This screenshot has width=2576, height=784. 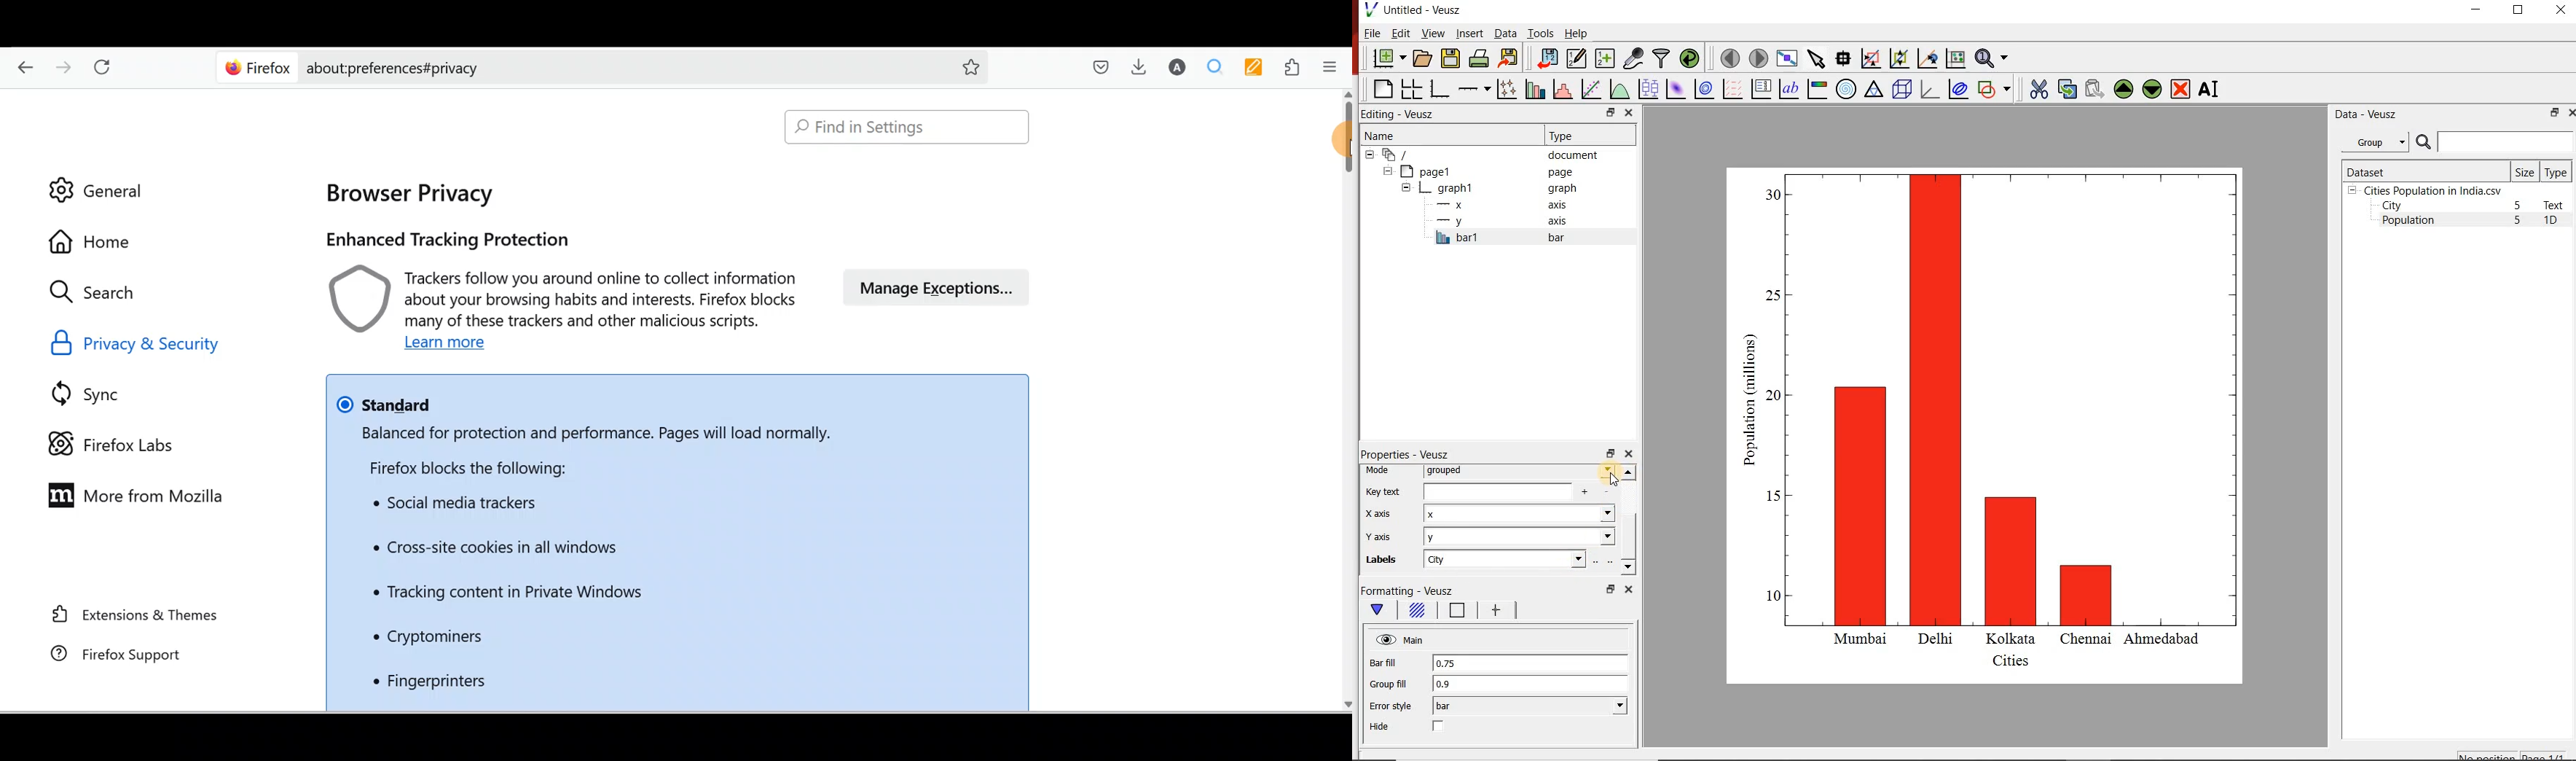 I want to click on click to reset graph axes, so click(x=1955, y=58).